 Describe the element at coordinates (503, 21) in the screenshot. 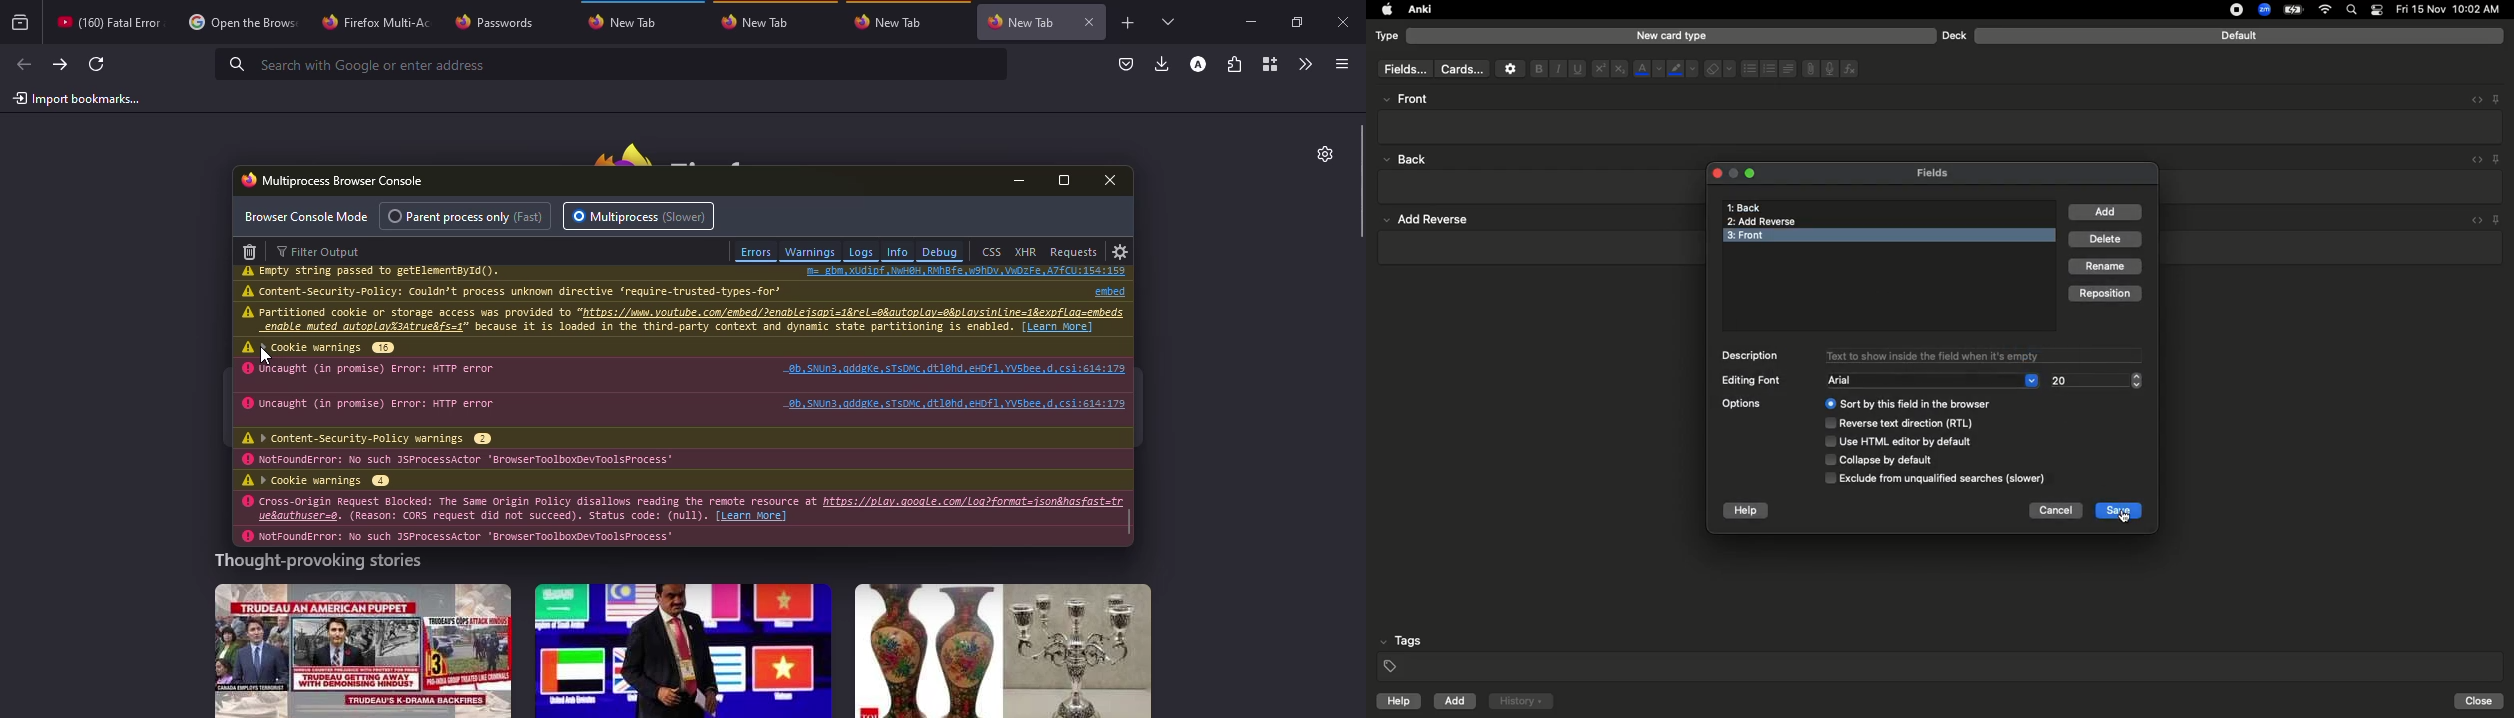

I see `tab` at that location.